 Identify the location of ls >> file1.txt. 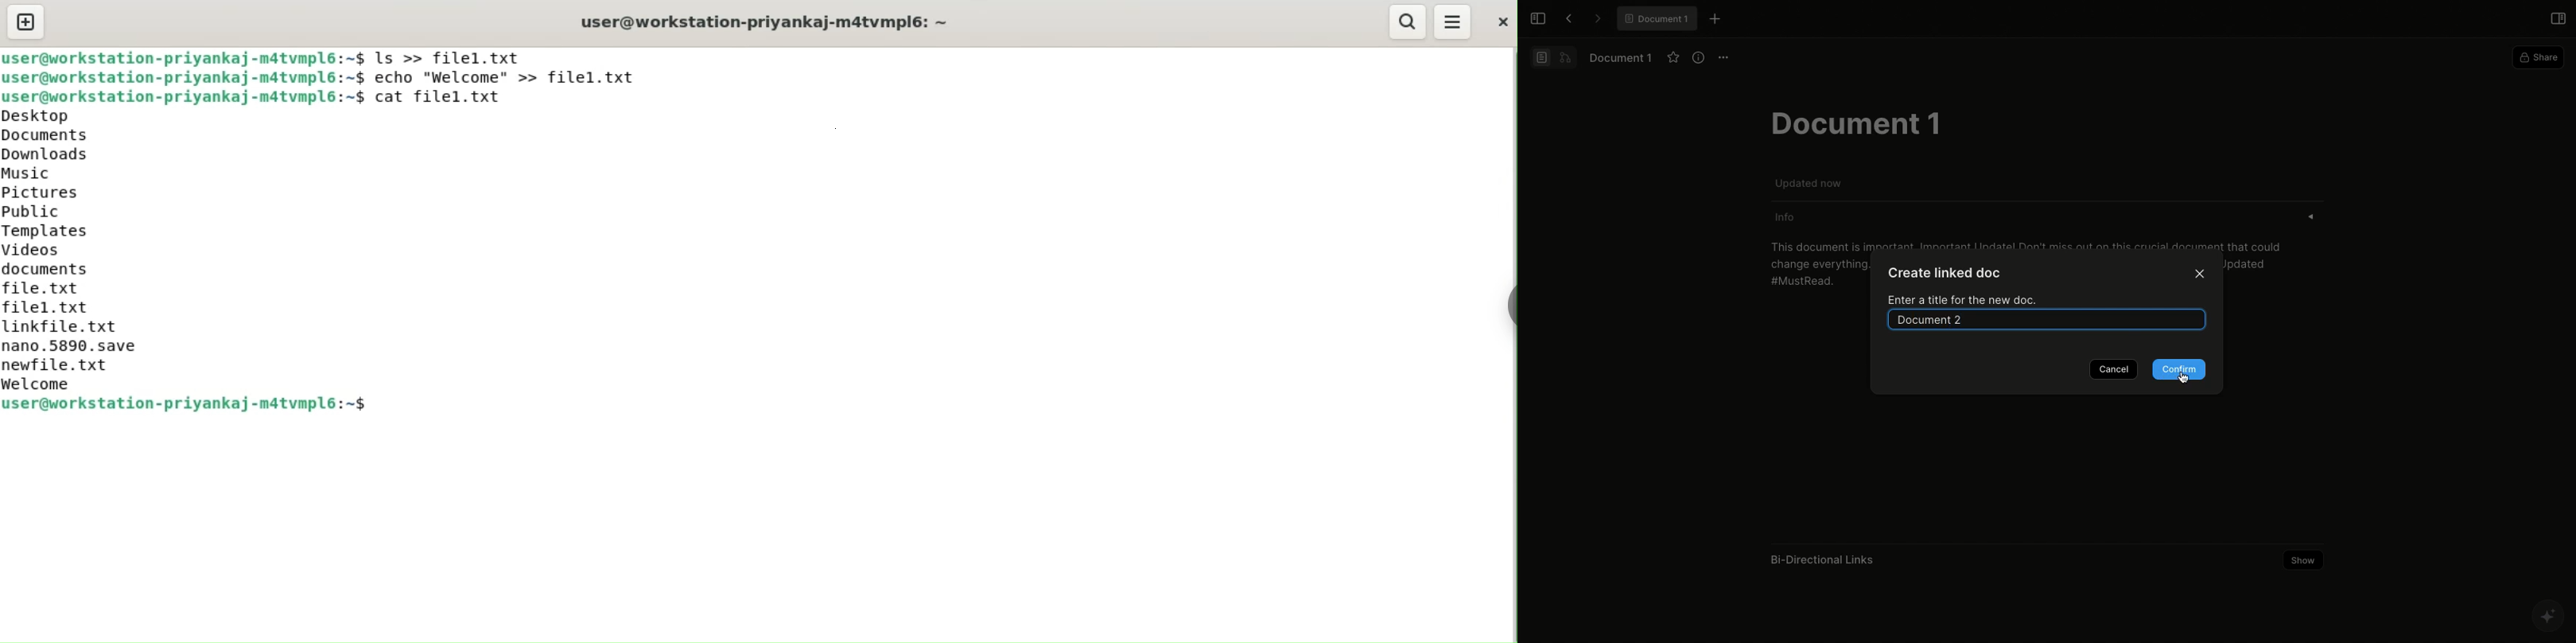
(451, 58).